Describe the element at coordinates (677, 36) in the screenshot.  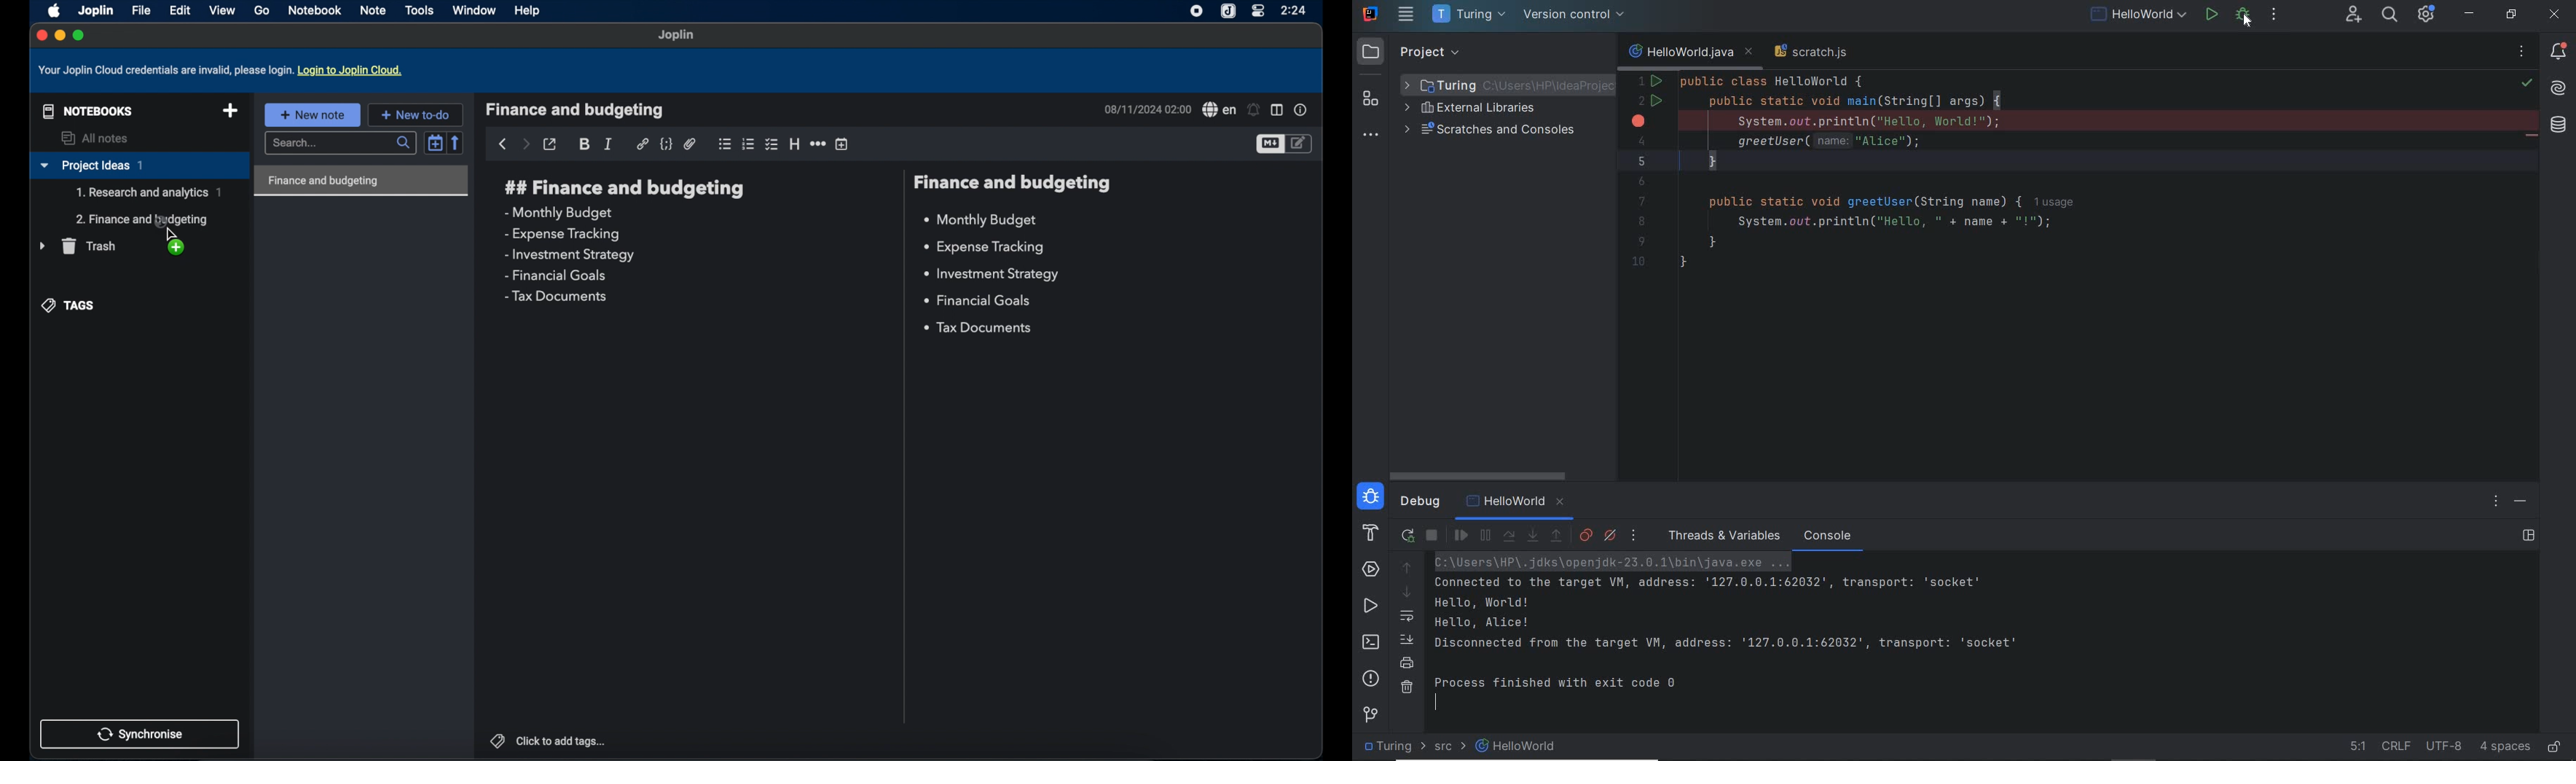
I see `Joplin` at that location.